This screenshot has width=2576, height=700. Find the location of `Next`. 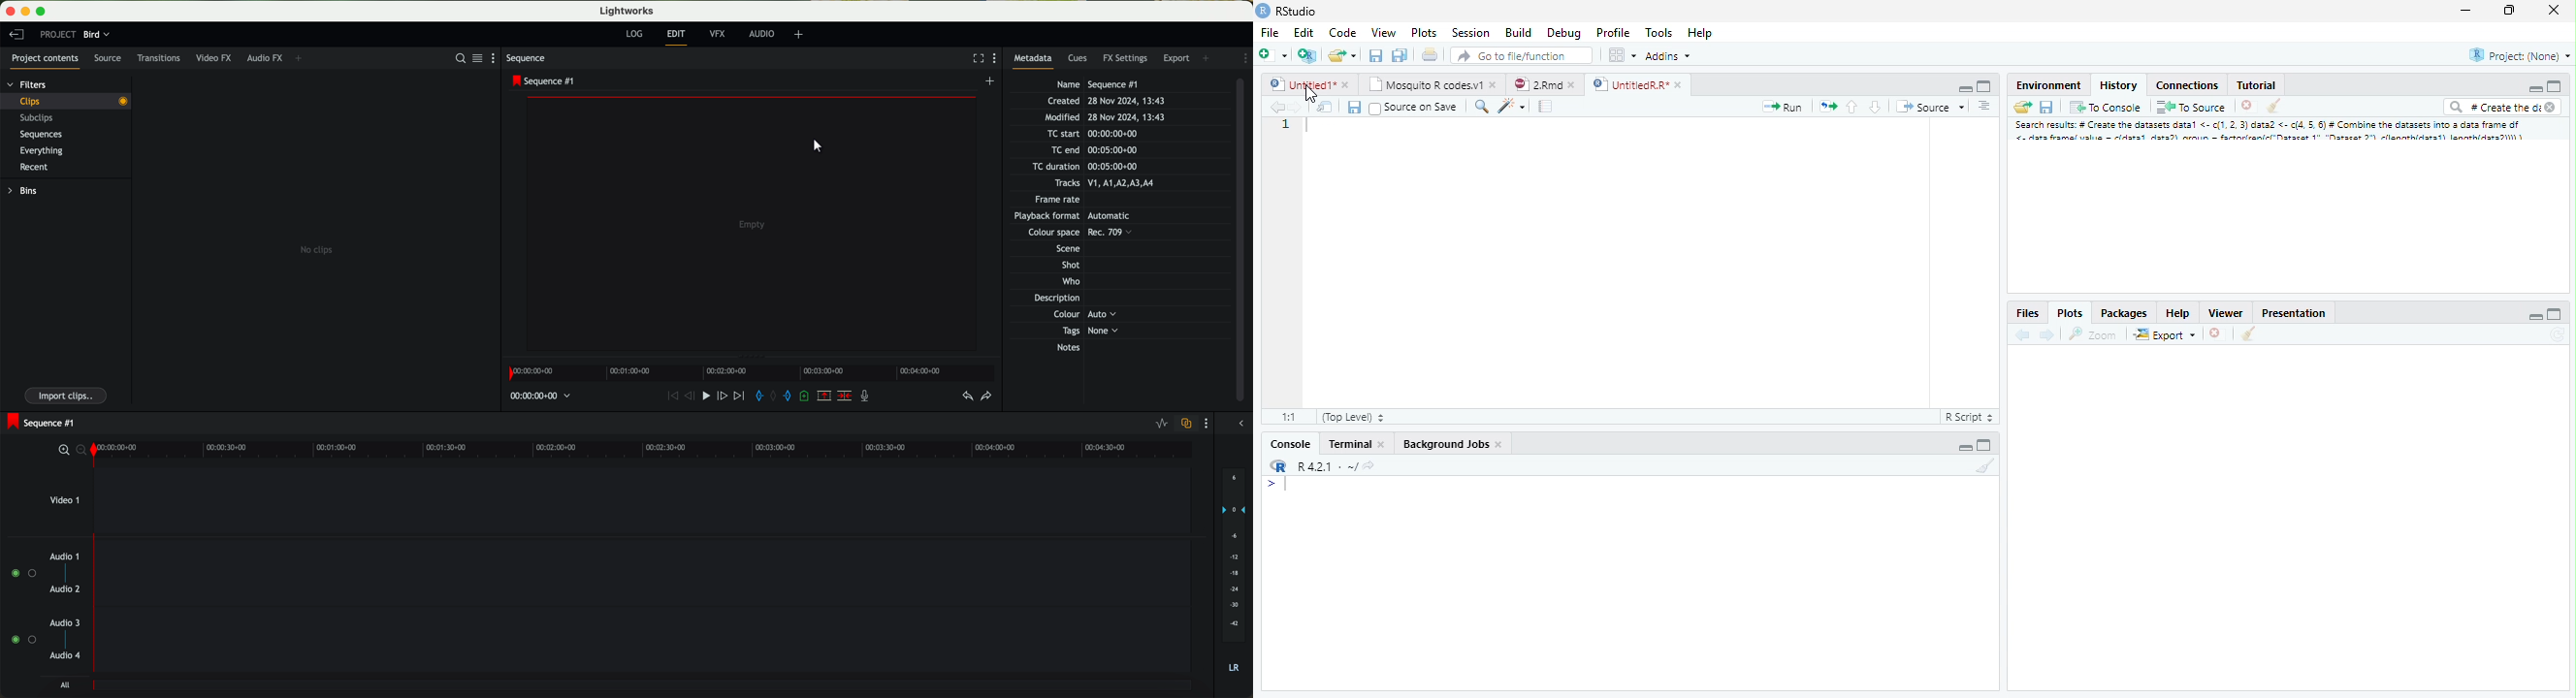

Next is located at coordinates (2046, 336).